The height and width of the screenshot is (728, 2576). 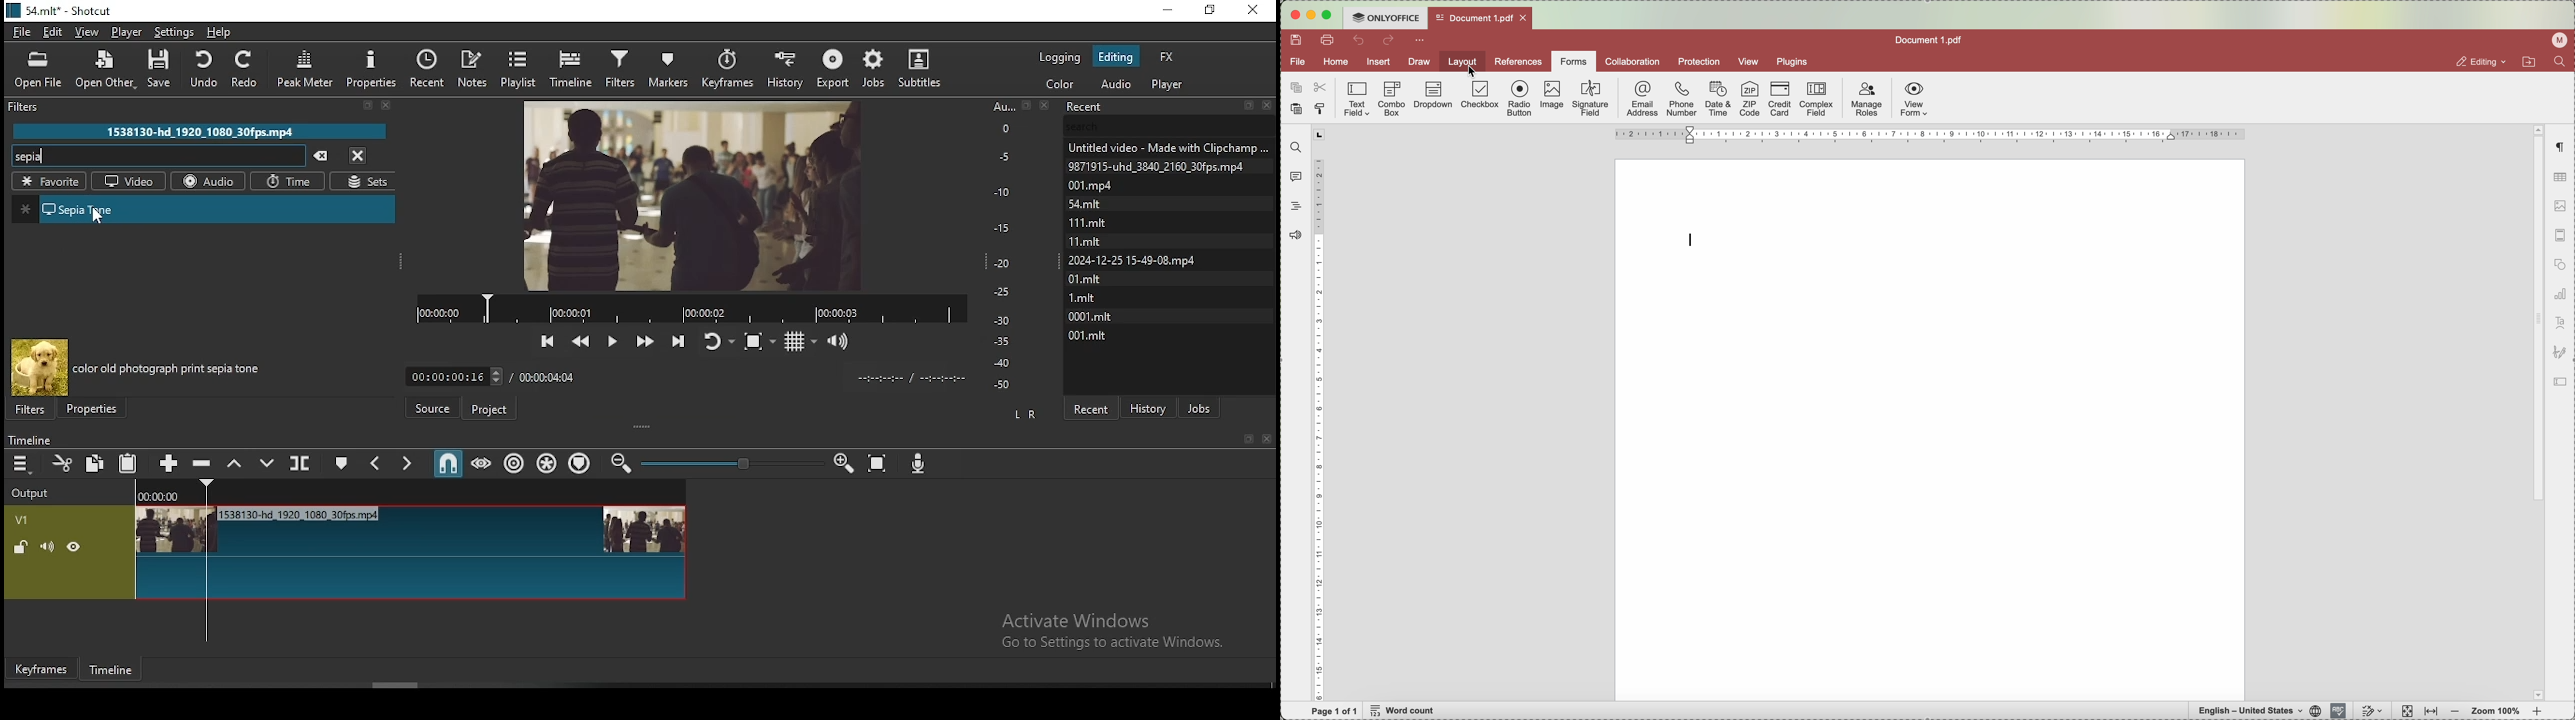 What do you see at coordinates (1421, 41) in the screenshot?
I see `more options` at bounding box center [1421, 41].